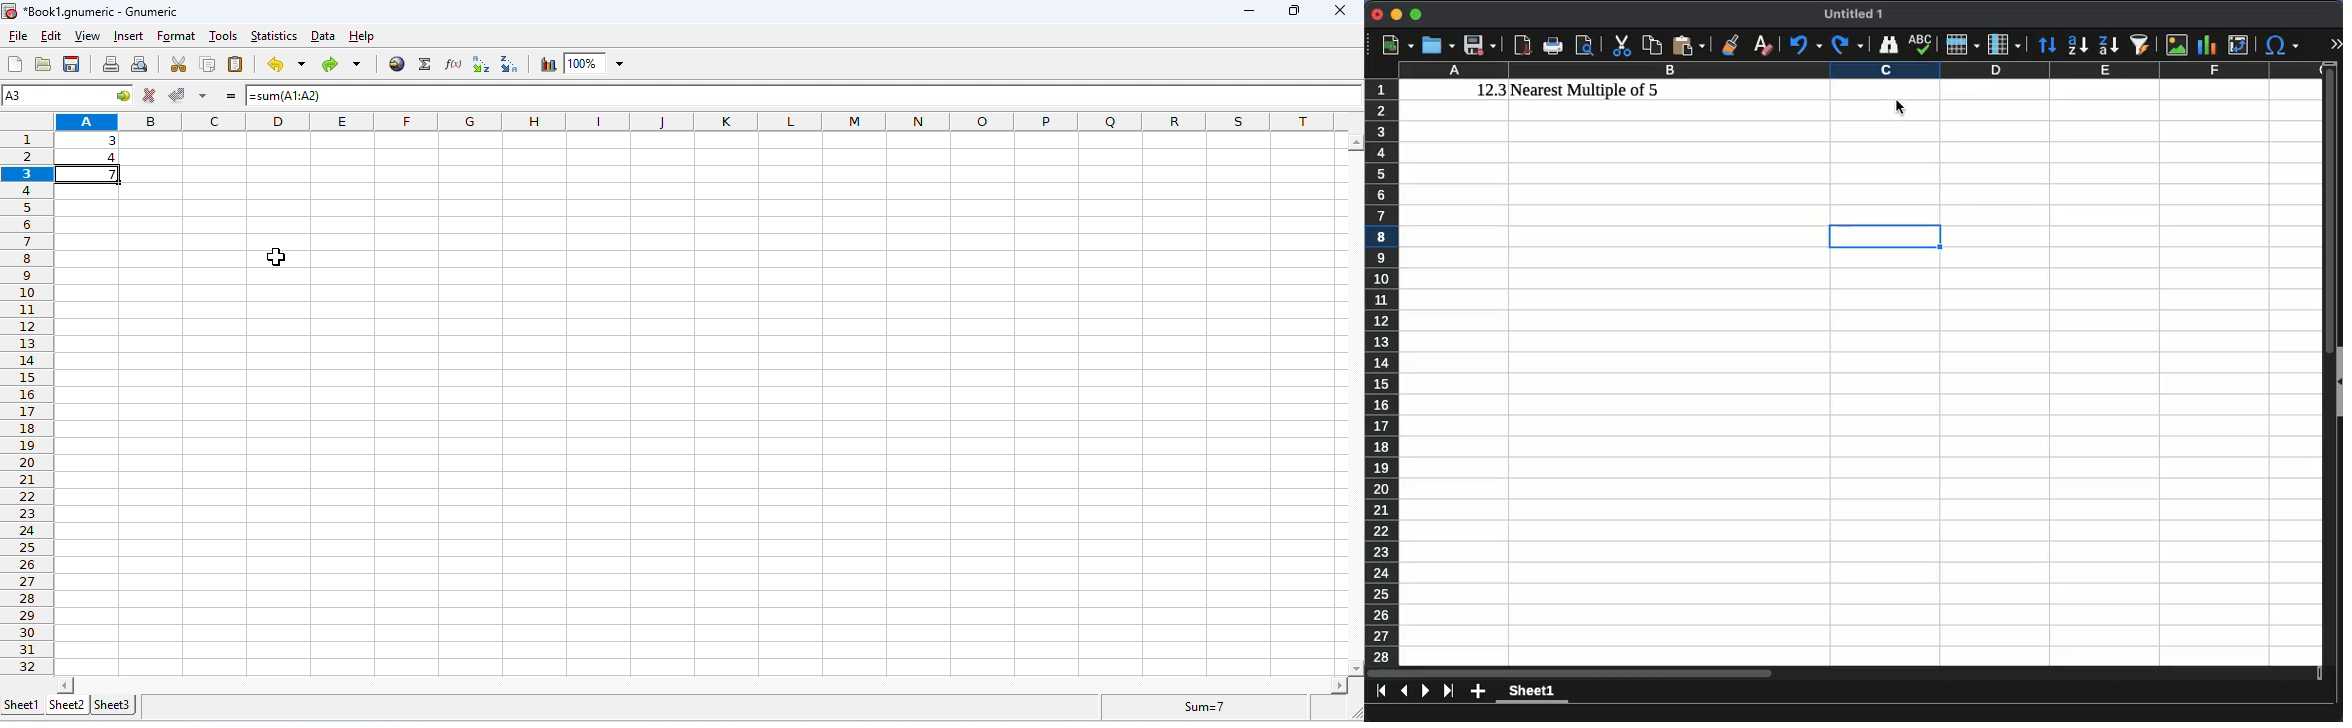  I want to click on clone formatting, so click(1730, 45).